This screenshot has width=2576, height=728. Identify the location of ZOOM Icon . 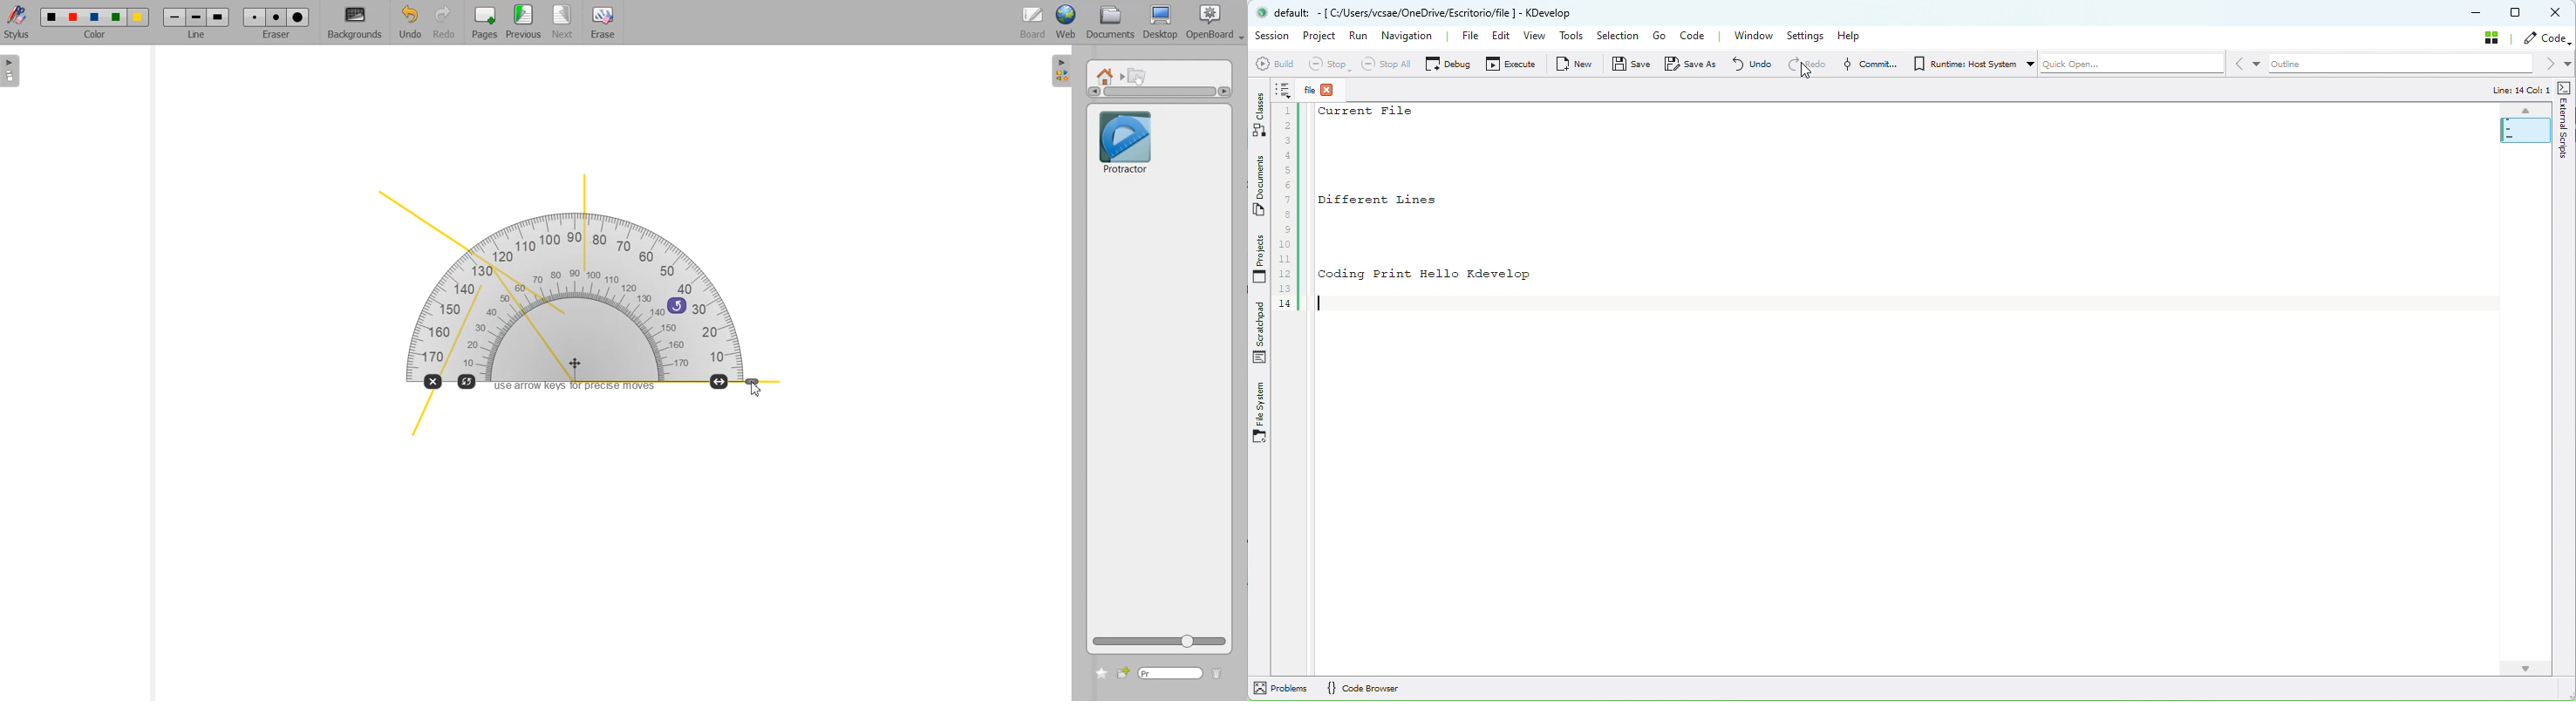
(1160, 641).